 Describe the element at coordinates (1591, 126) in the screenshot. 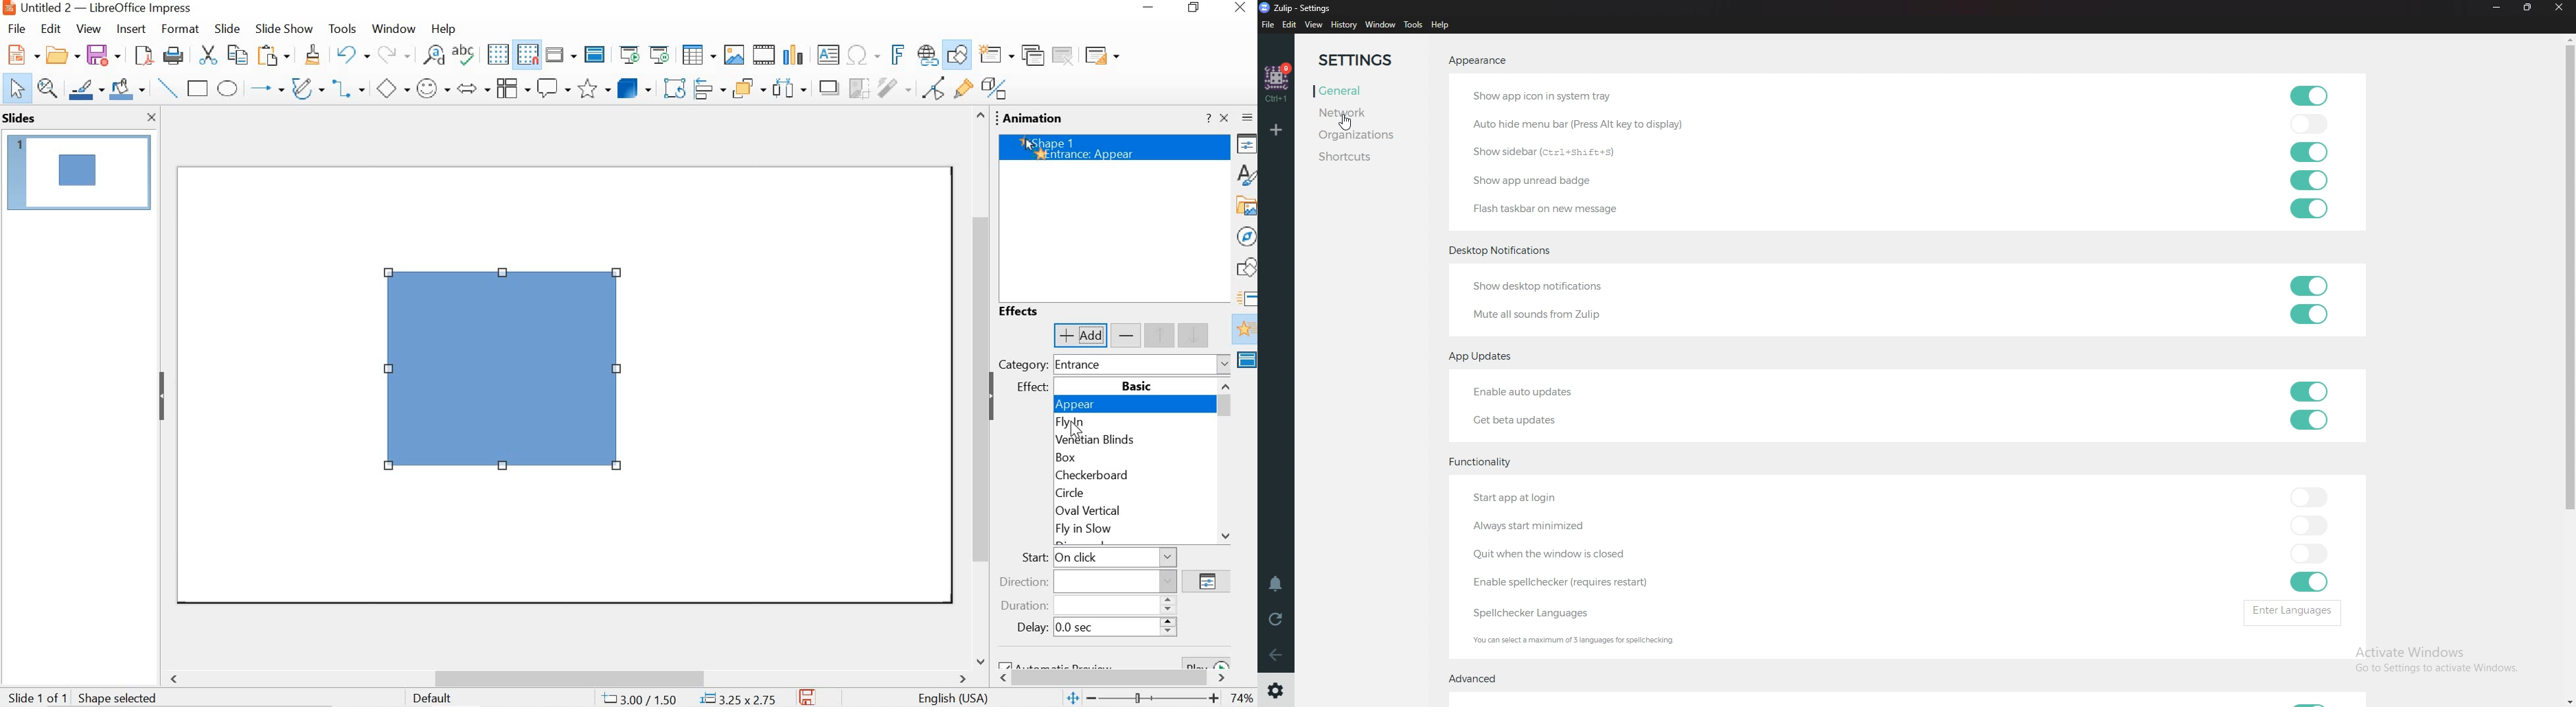

I see `auto hide menu bar` at that location.